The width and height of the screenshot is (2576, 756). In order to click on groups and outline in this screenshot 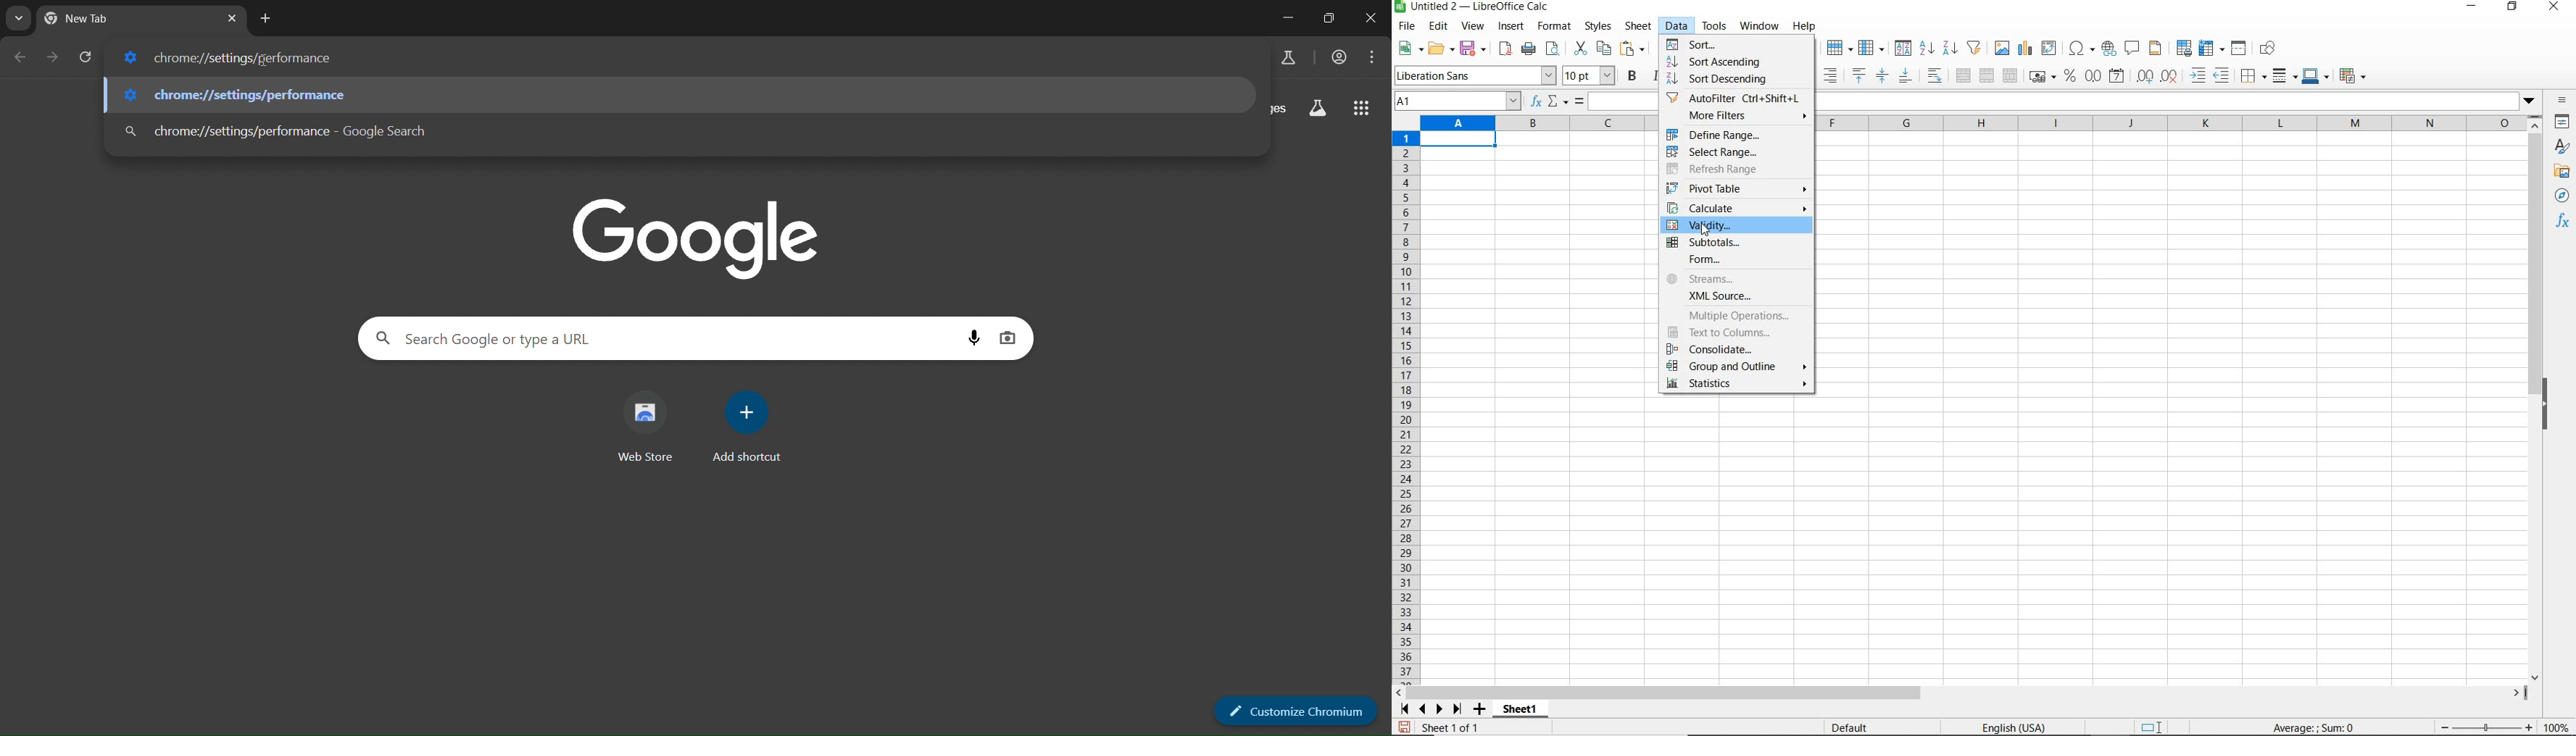, I will do `click(1734, 367)`.